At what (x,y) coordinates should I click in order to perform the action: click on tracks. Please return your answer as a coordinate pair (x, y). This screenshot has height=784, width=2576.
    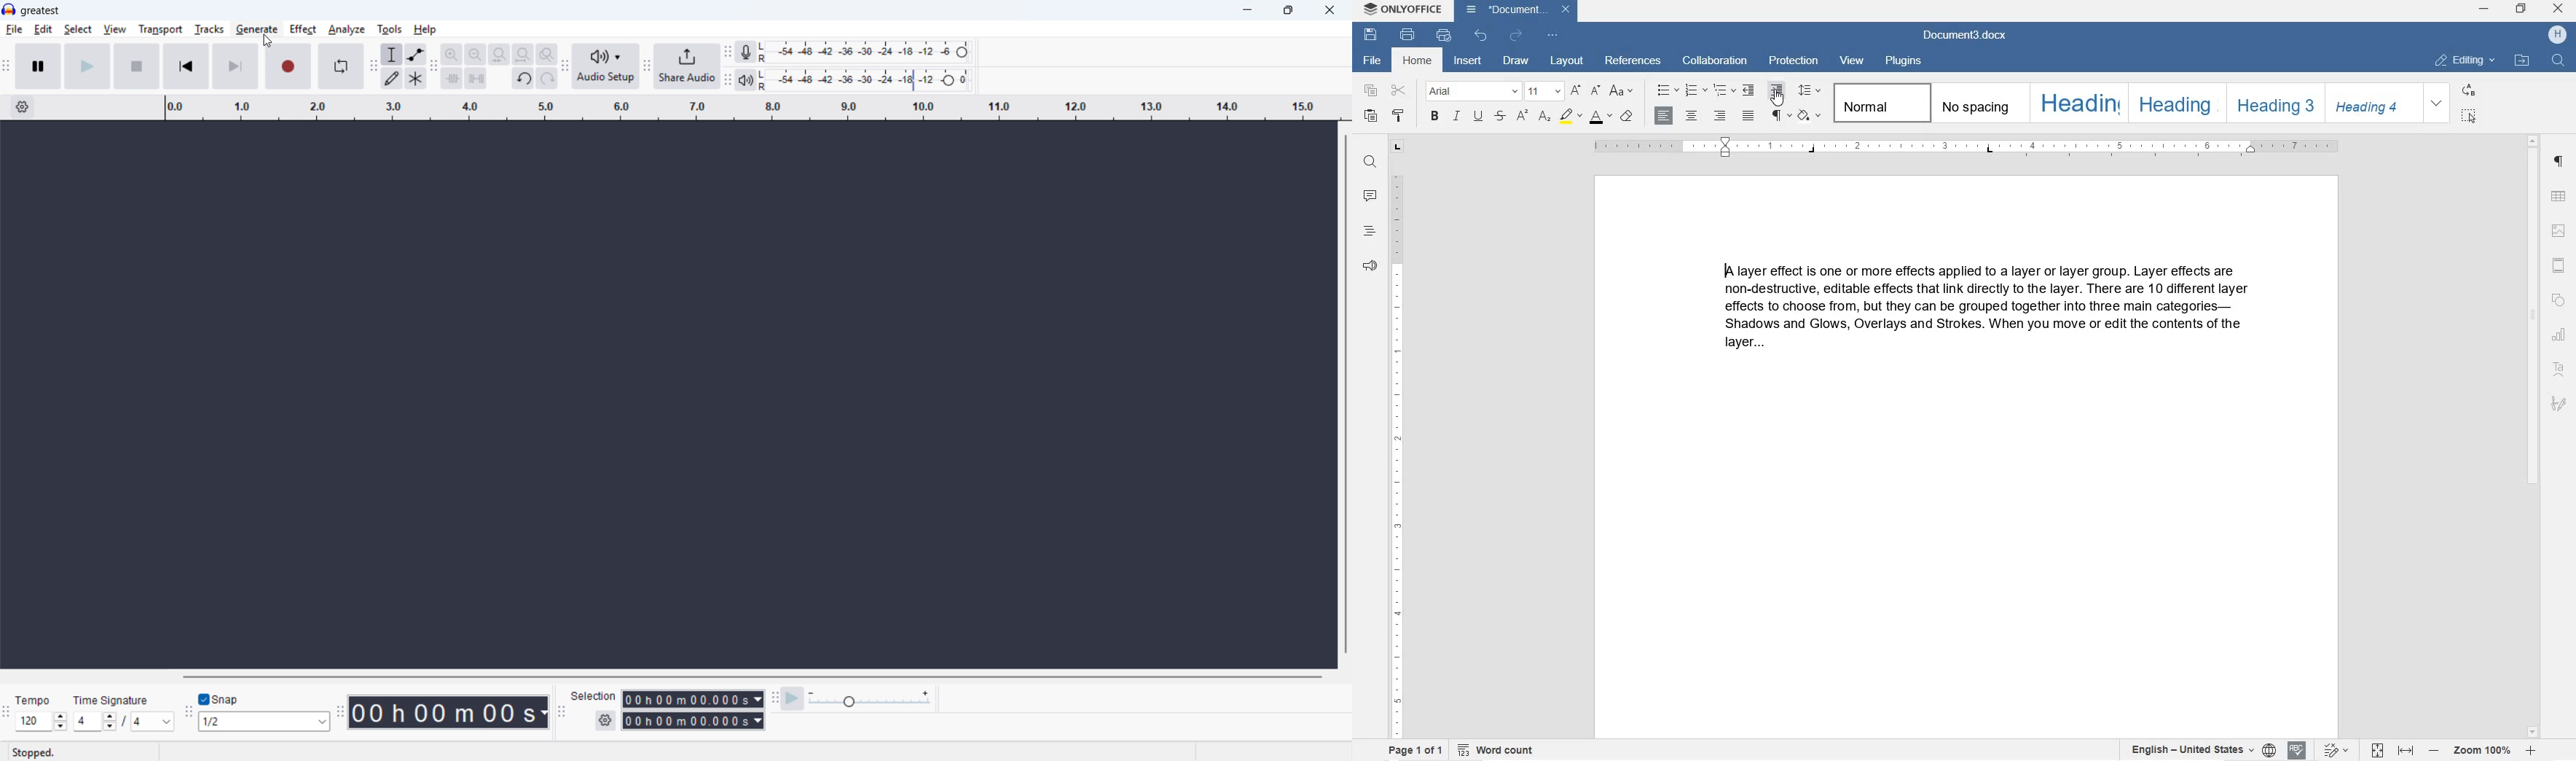
    Looking at the image, I should click on (208, 29).